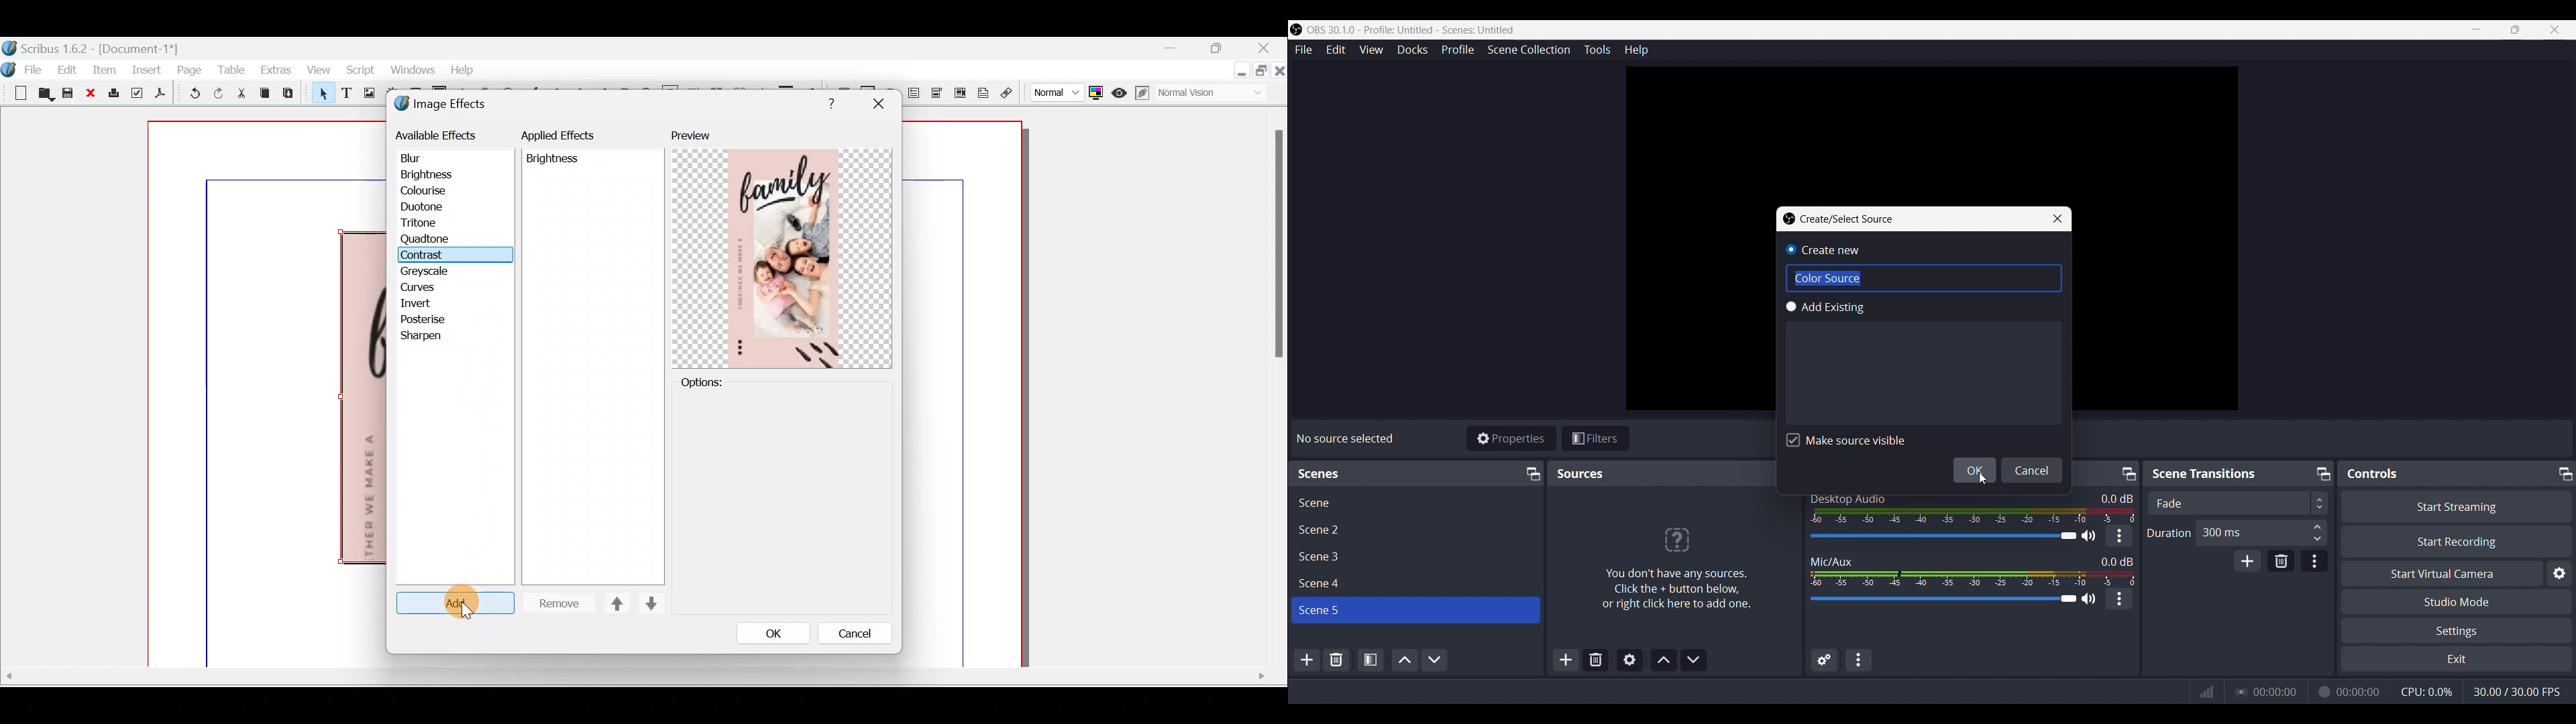 This screenshot has width=2576, height=728. Describe the element at coordinates (1413, 583) in the screenshot. I see `Scene File` at that location.